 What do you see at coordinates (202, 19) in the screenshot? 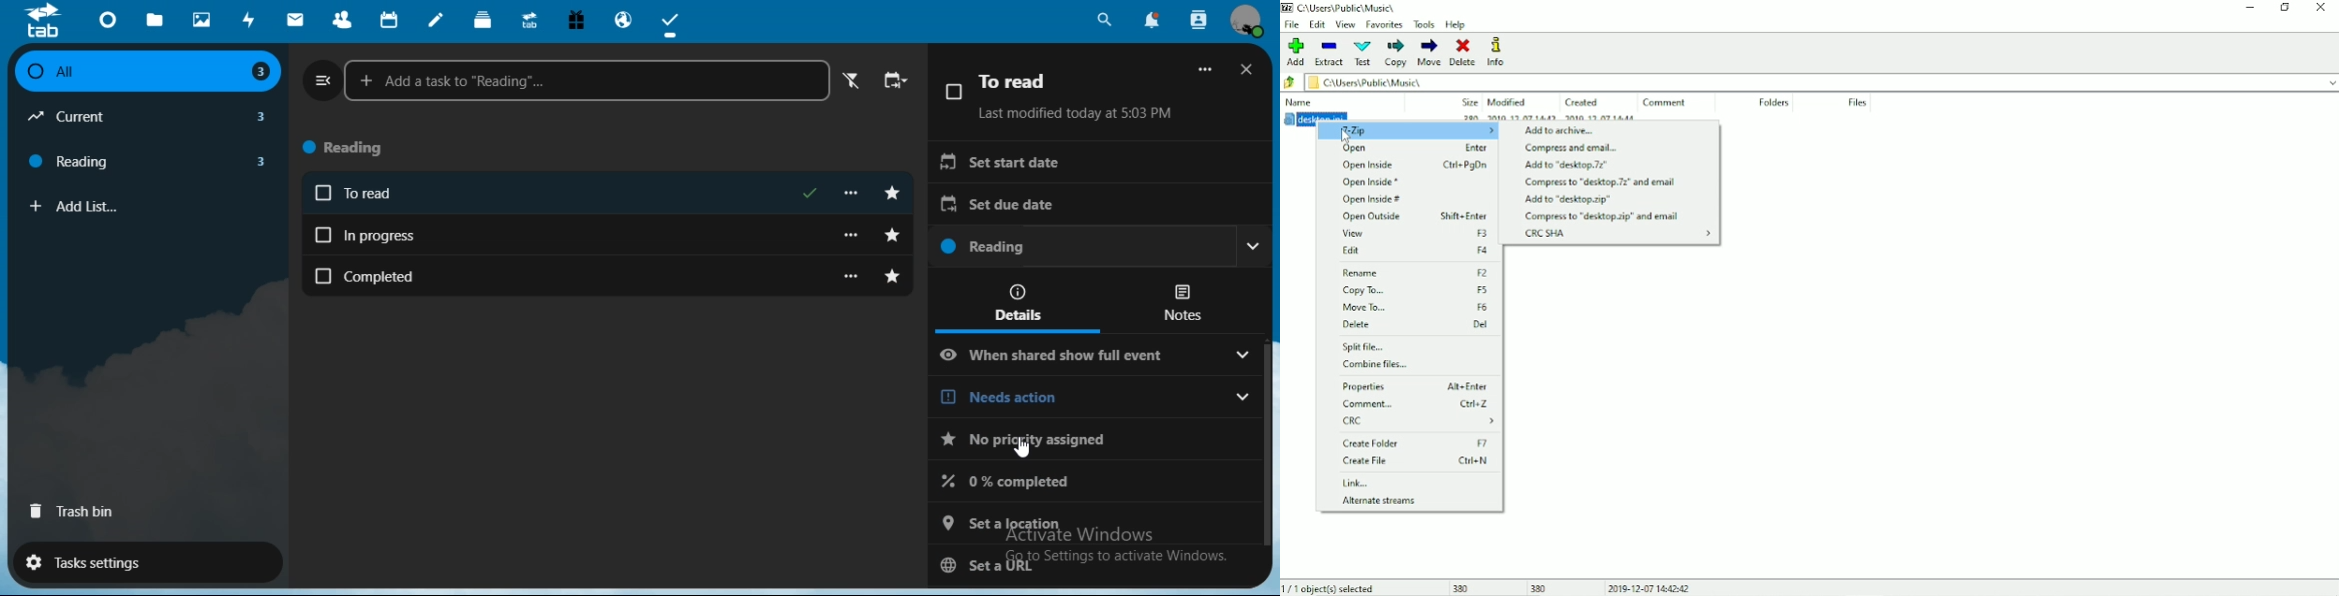
I see `photos` at bounding box center [202, 19].